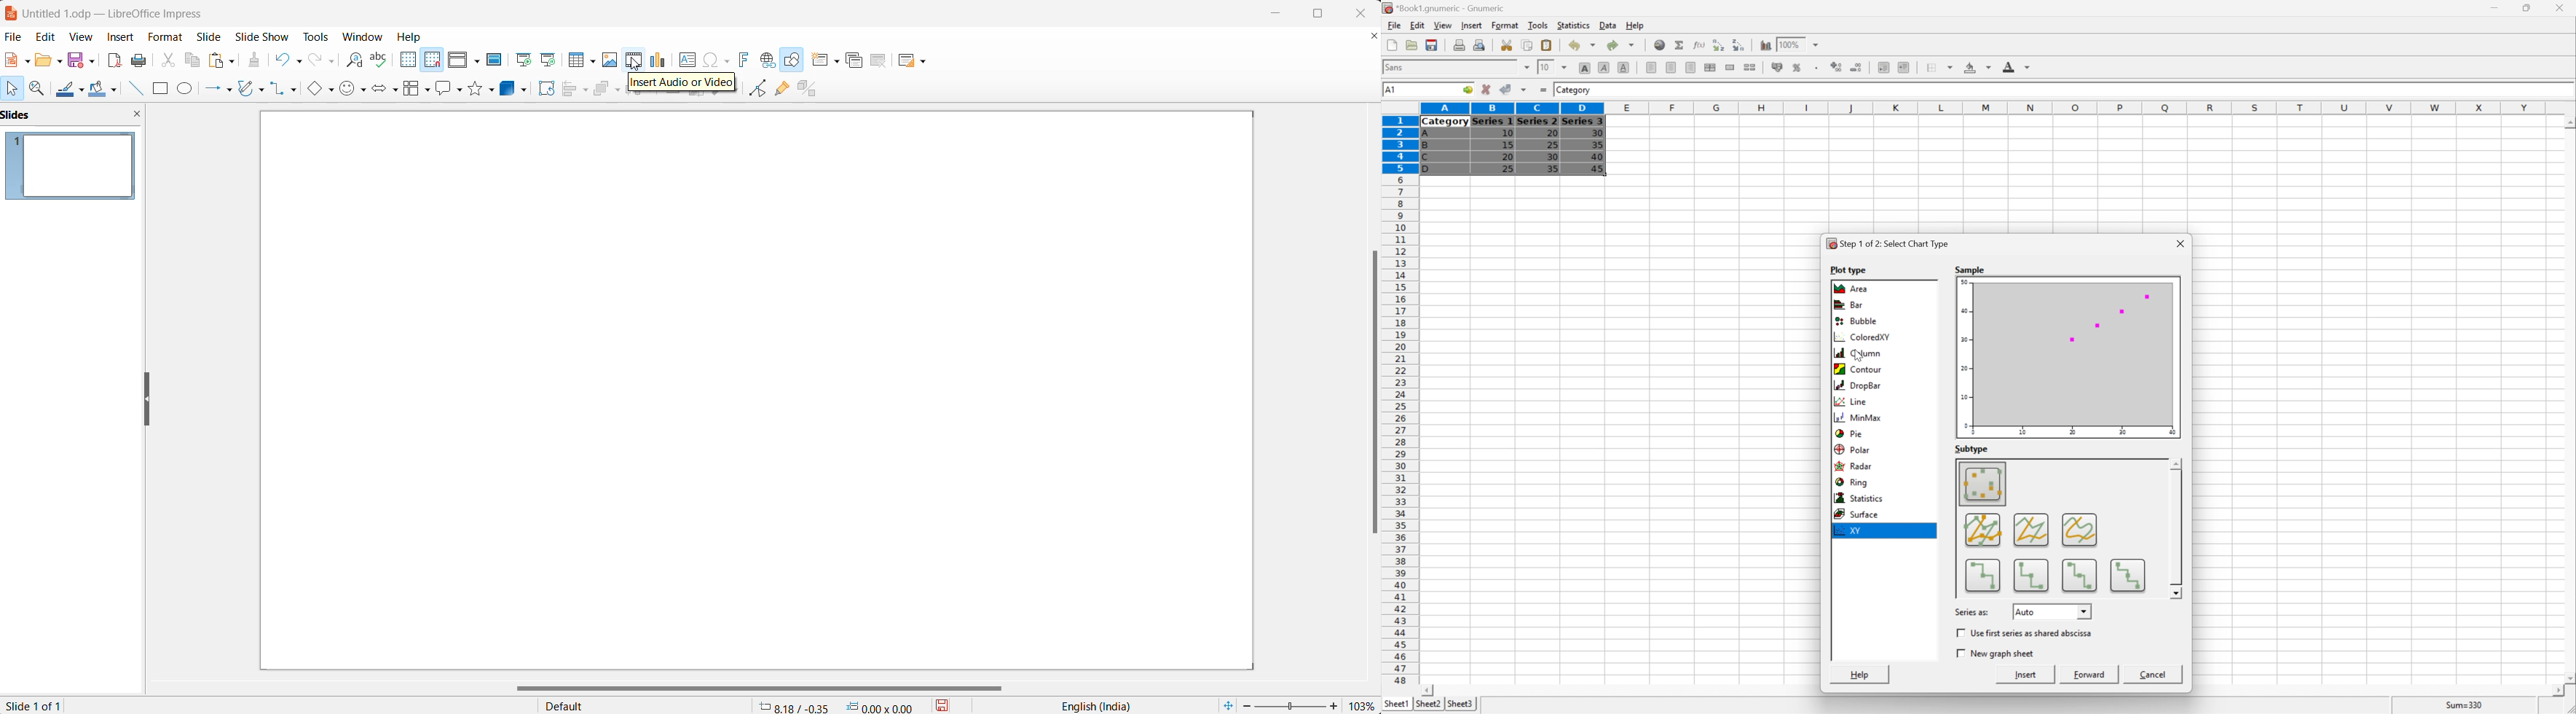  Describe the element at coordinates (1291, 707) in the screenshot. I see `zoom slider` at that location.